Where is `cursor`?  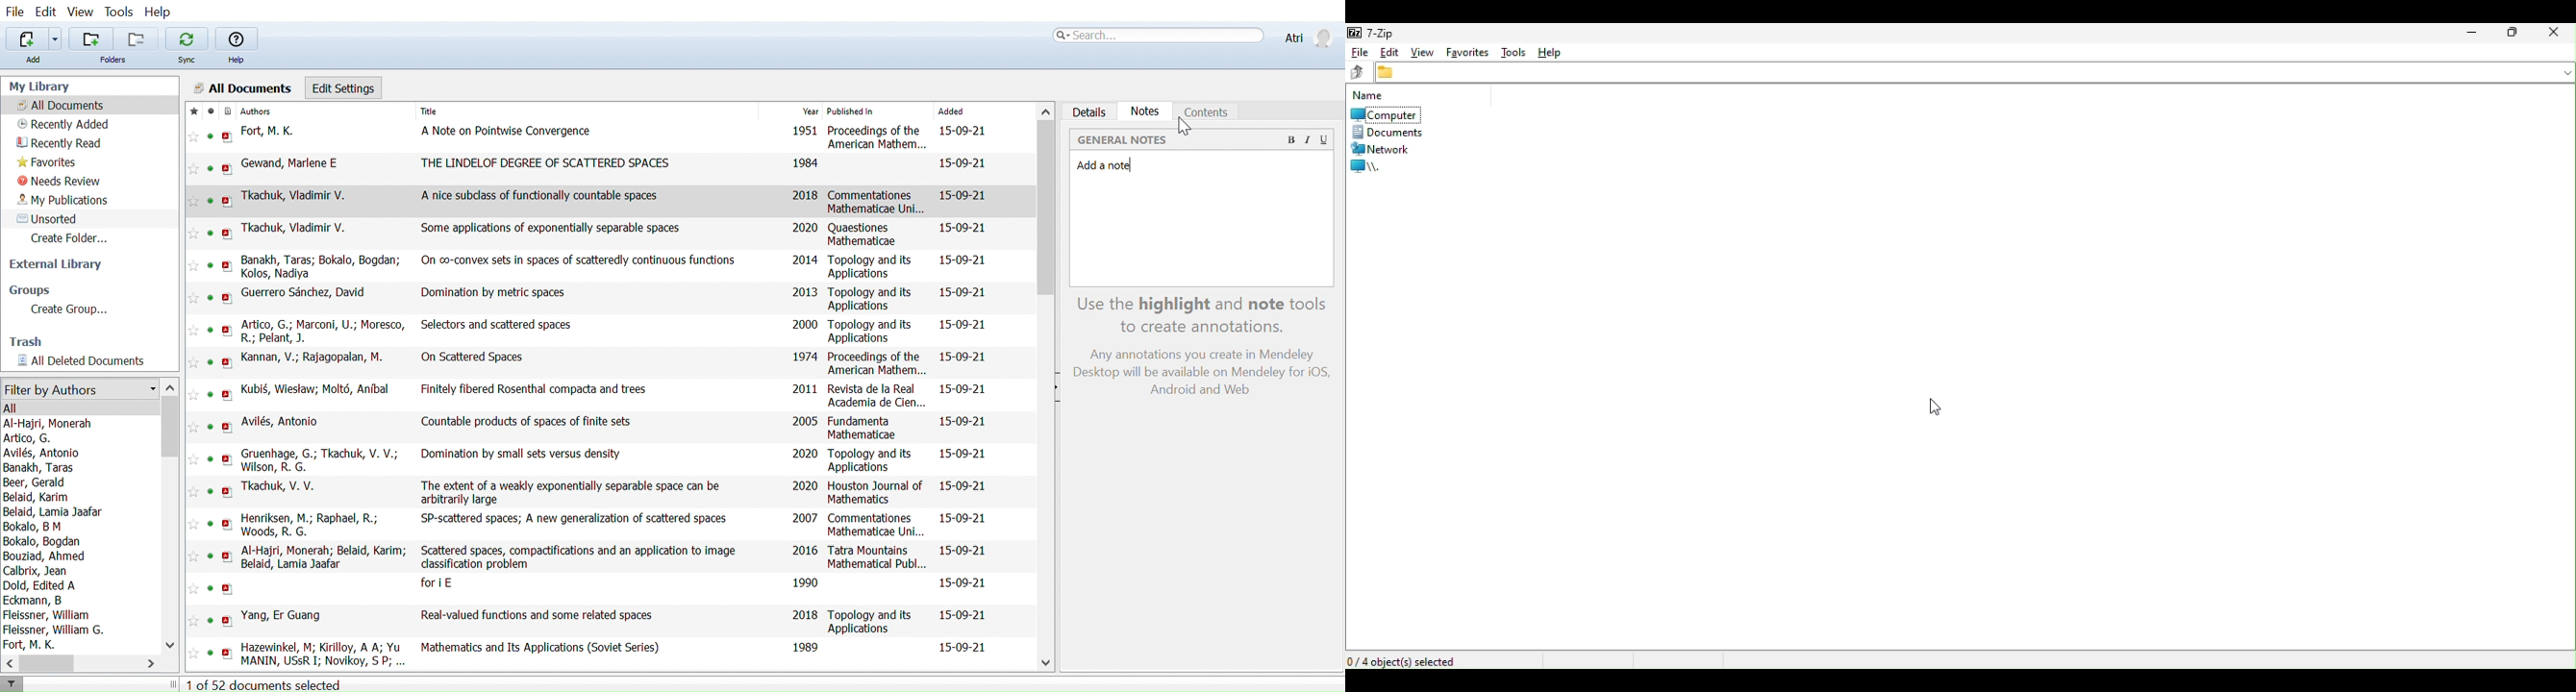 cursor is located at coordinates (1937, 408).